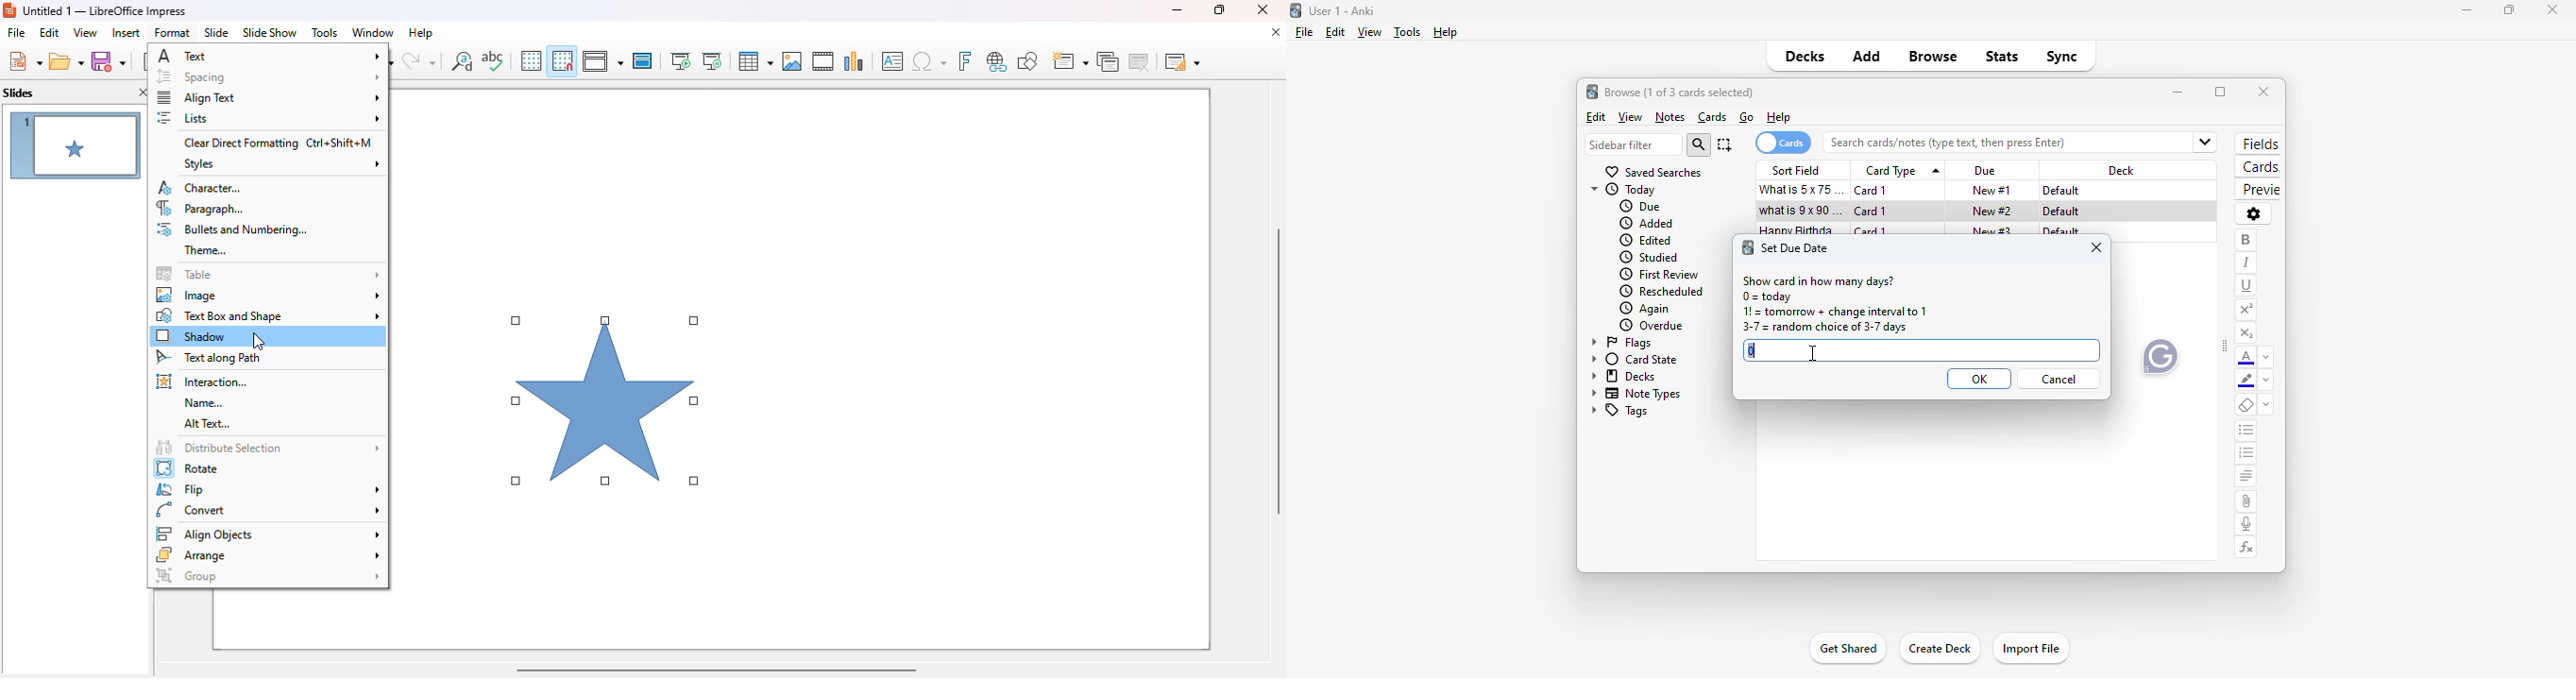 Image resolution: width=2576 pixels, height=700 pixels. I want to click on help, so click(421, 32).